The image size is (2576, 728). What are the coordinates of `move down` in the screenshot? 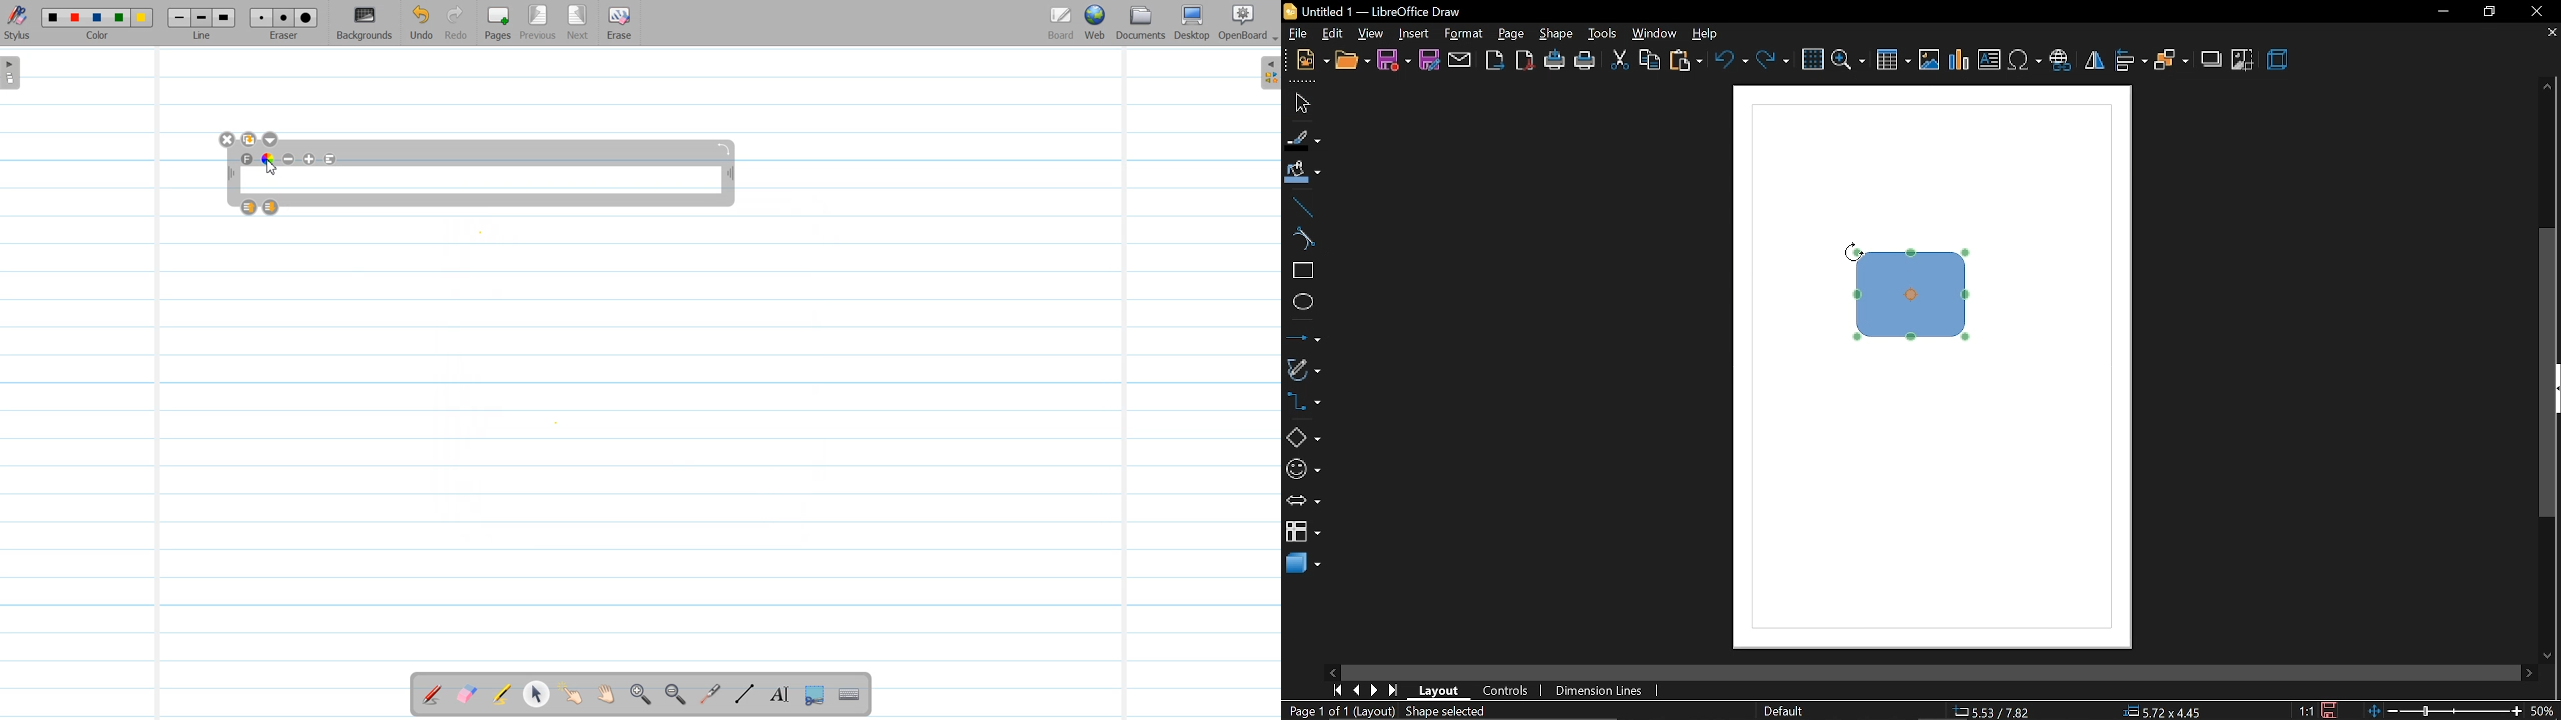 It's located at (2550, 654).